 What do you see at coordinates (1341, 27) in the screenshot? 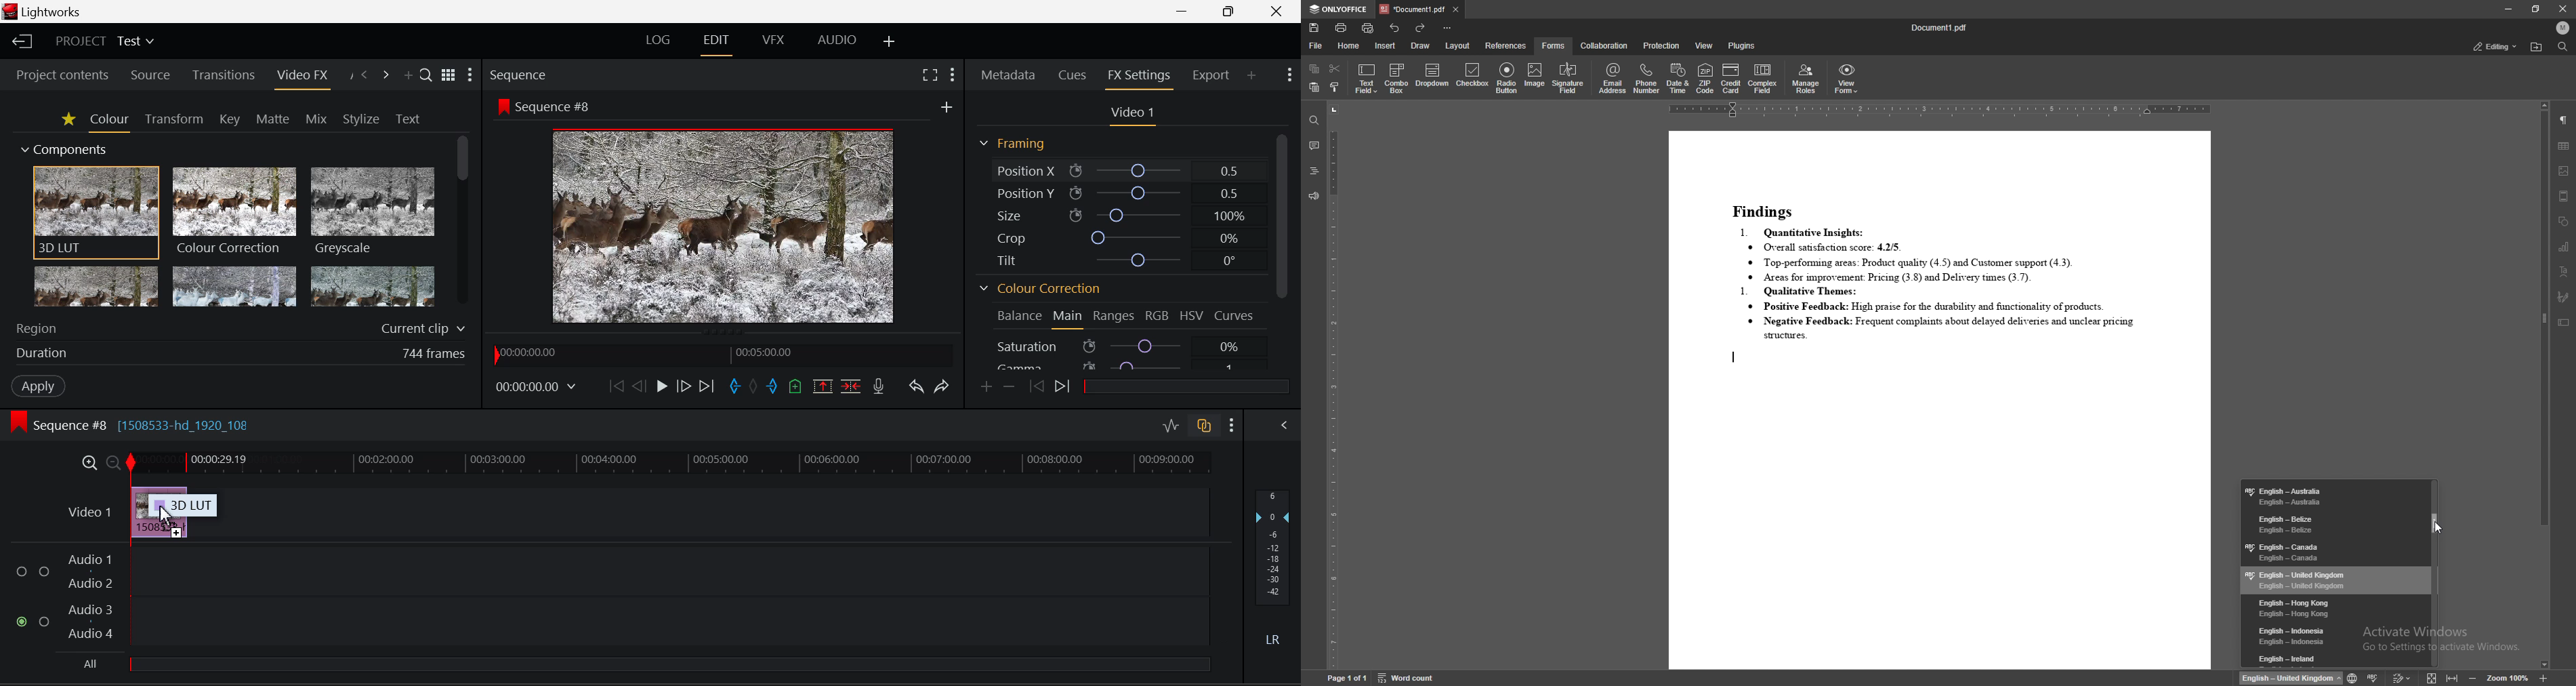
I see `print` at bounding box center [1341, 27].